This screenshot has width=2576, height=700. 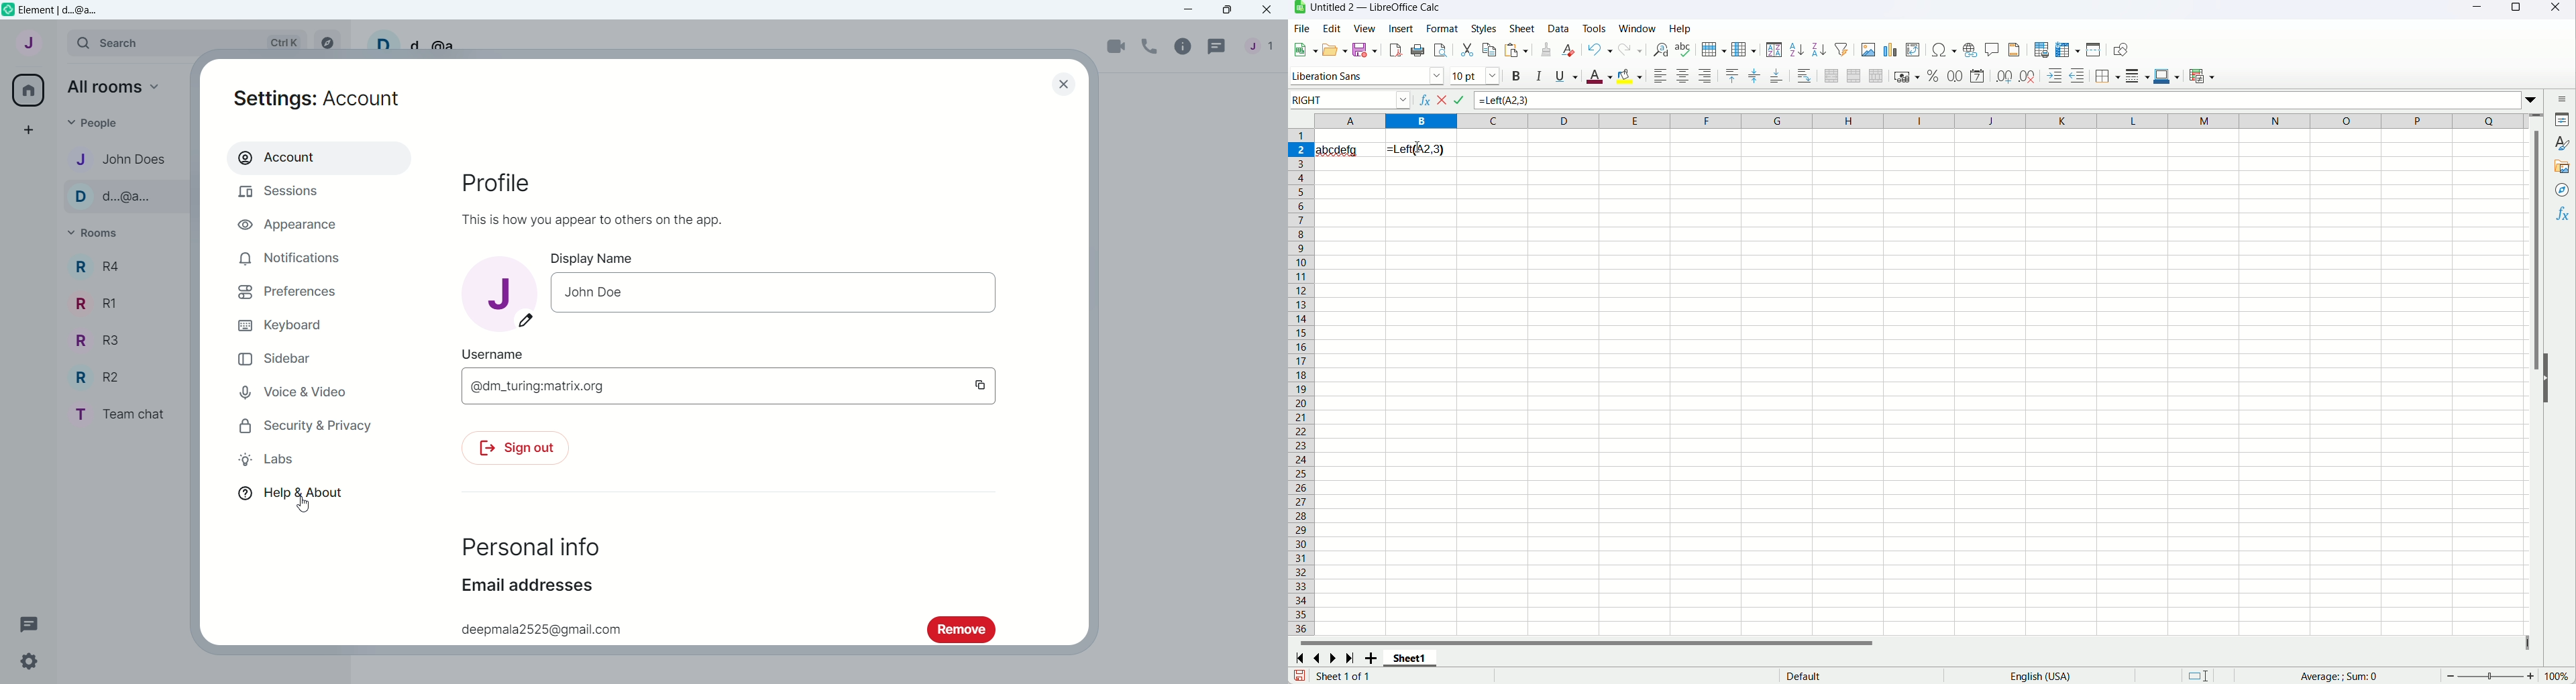 What do you see at coordinates (187, 40) in the screenshot?
I see `Search bar` at bounding box center [187, 40].